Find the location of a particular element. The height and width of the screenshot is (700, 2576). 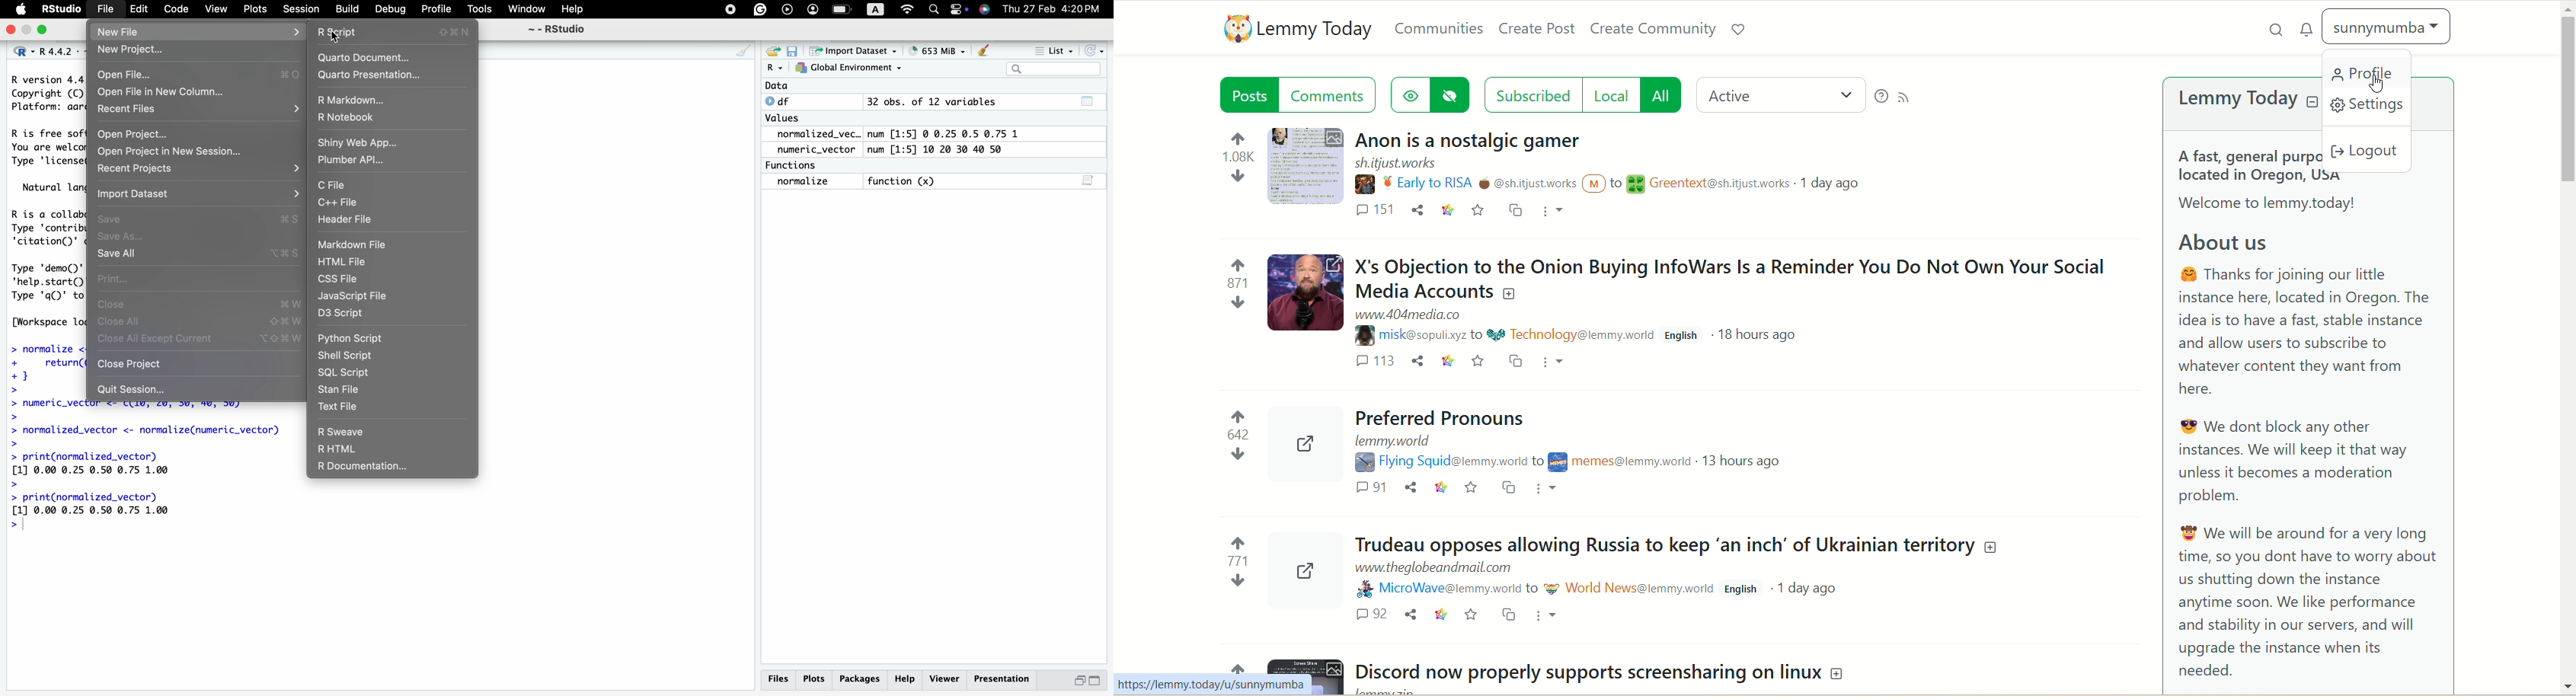

Save is located at coordinates (793, 50).